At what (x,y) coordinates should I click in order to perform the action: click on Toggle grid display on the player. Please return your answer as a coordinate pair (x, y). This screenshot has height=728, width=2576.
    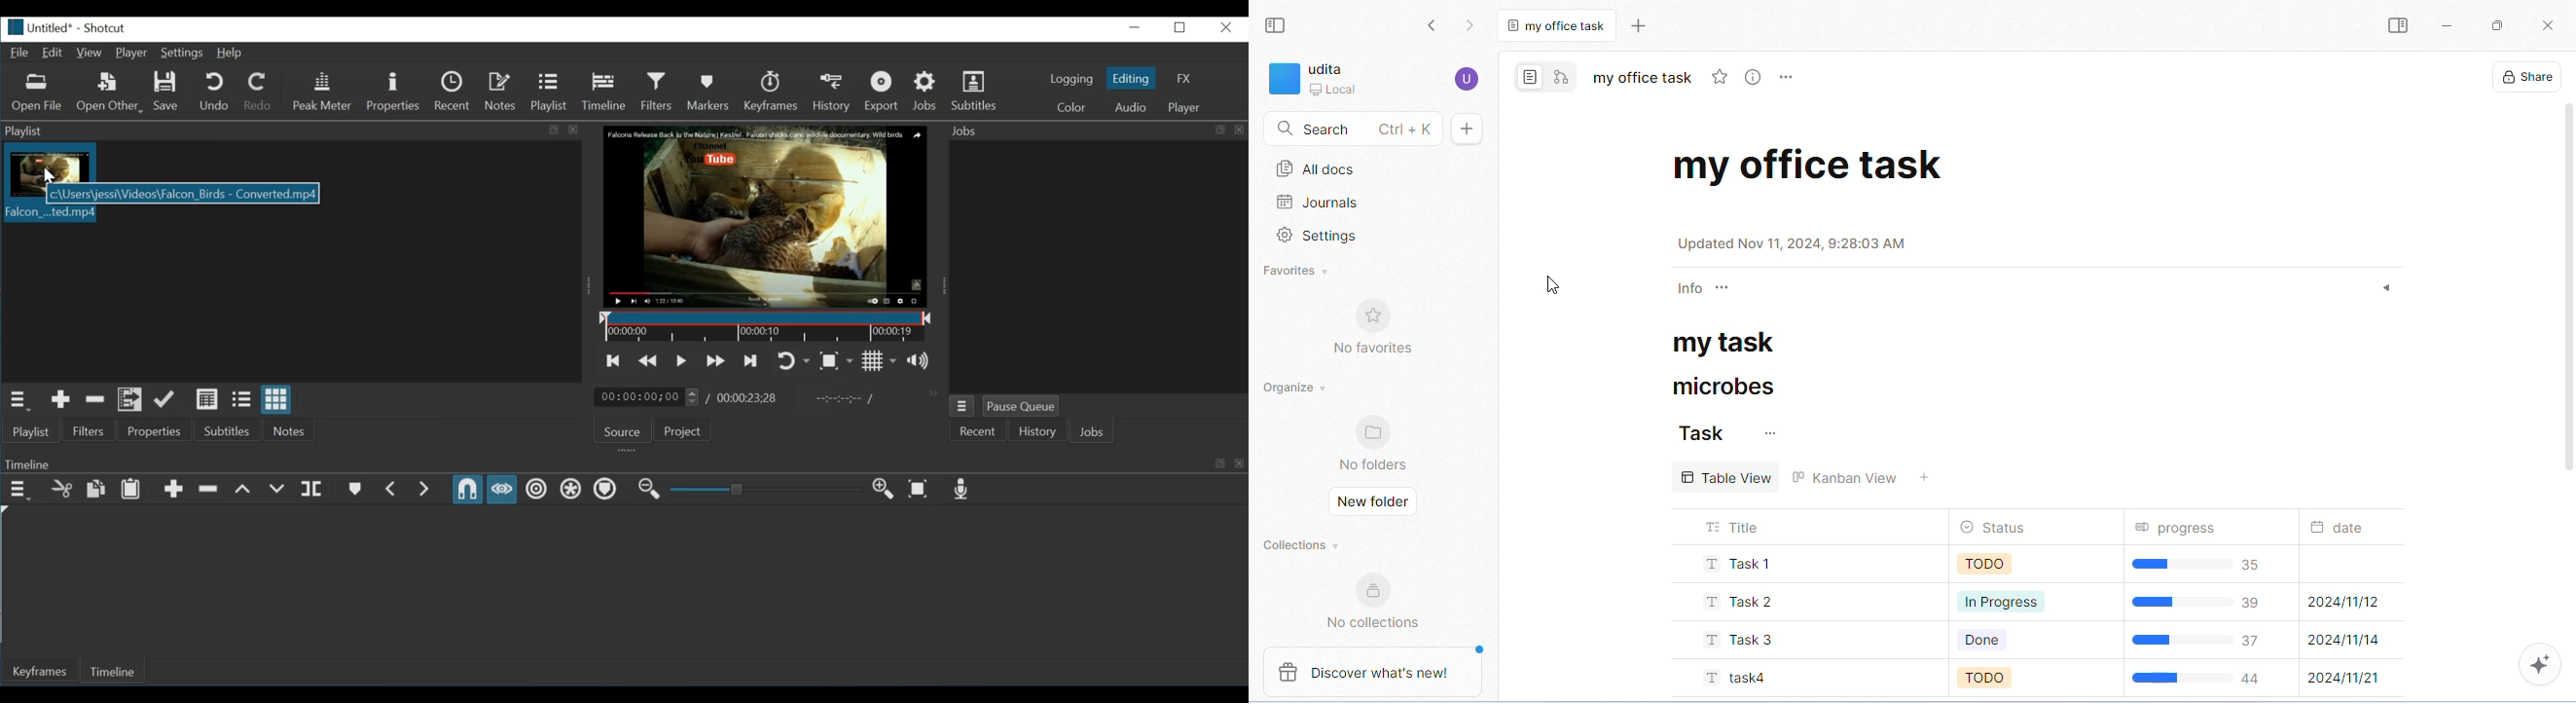
    Looking at the image, I should click on (879, 361).